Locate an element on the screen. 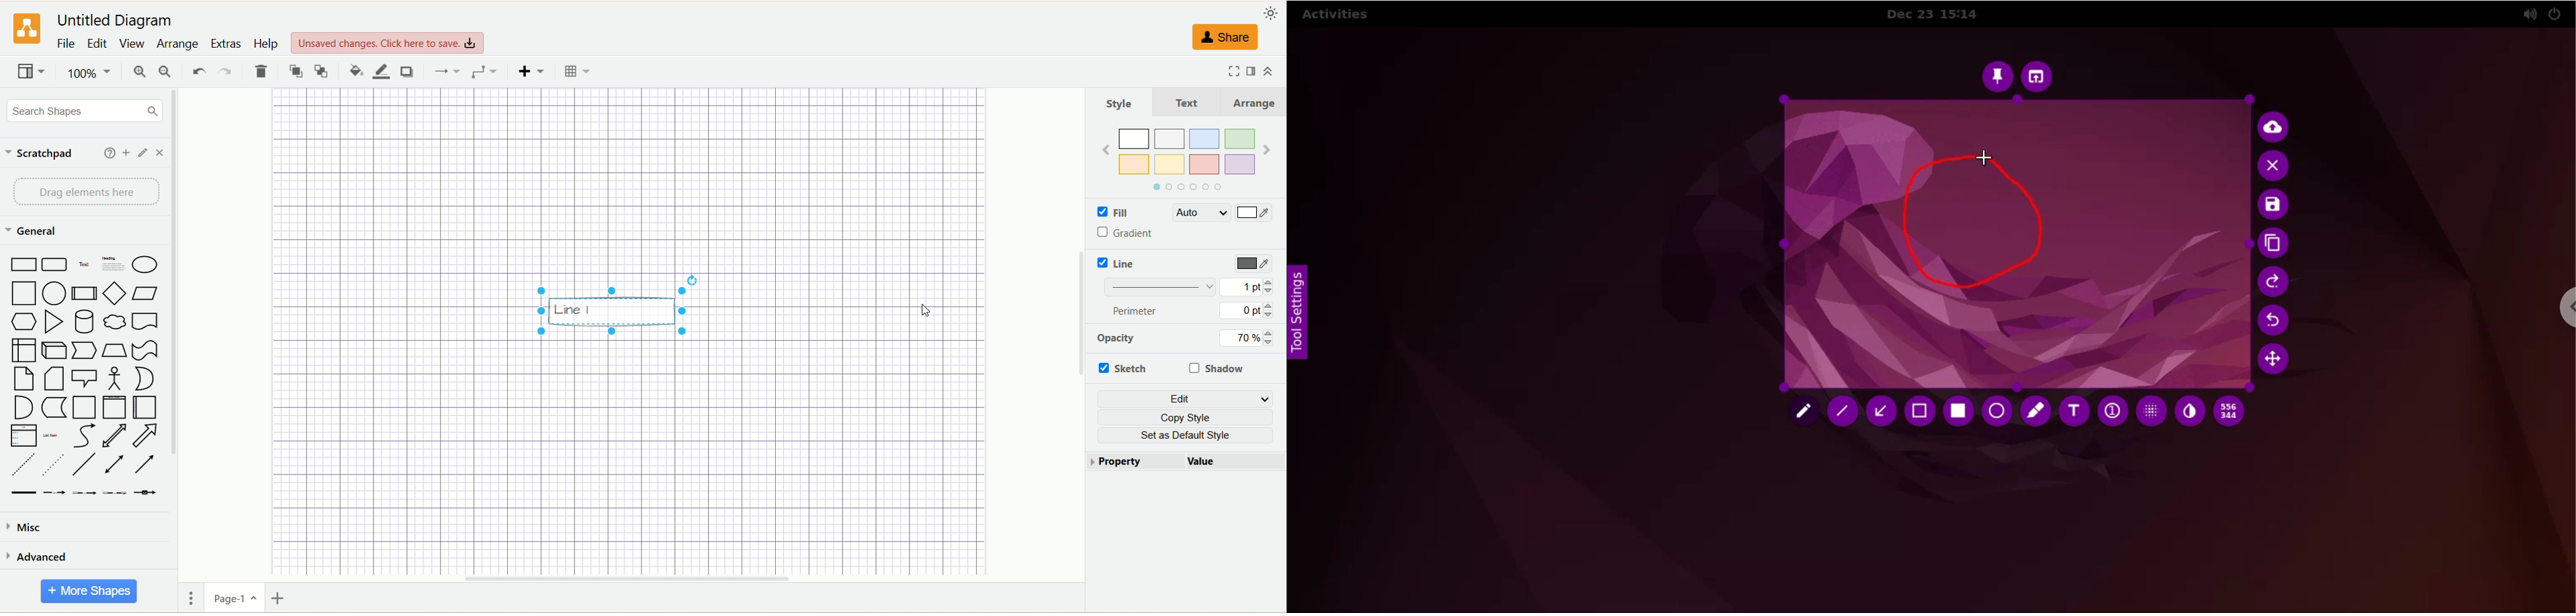 The height and width of the screenshot is (616, 2576). perimeter is located at coordinates (1140, 311).